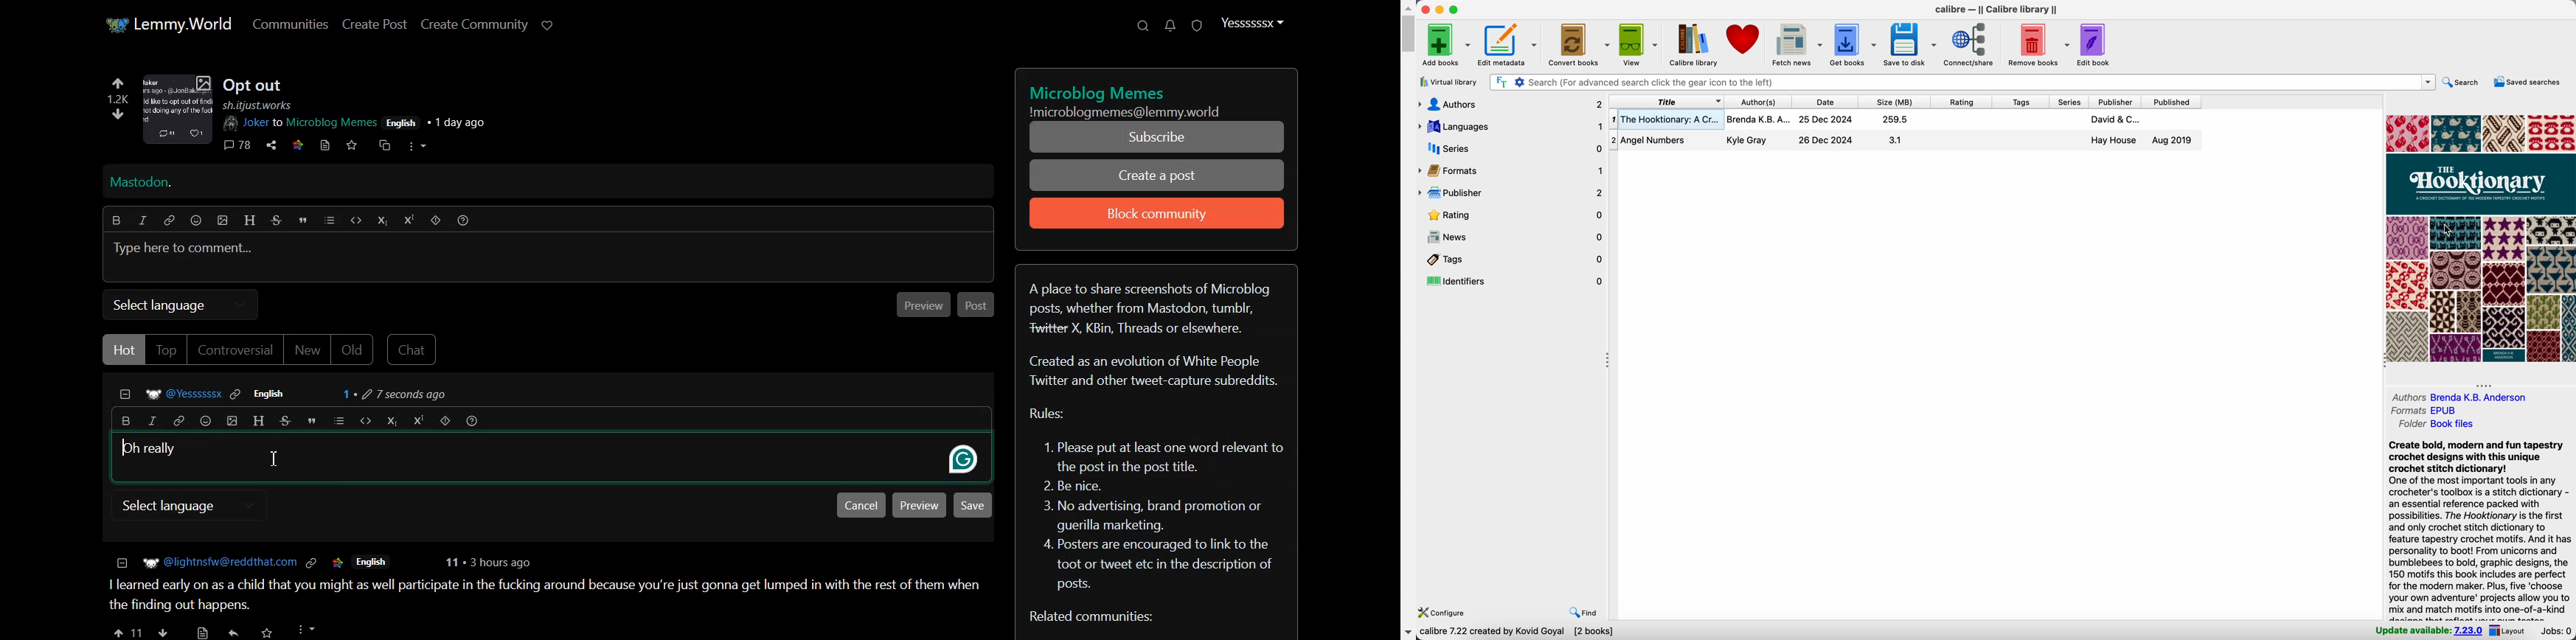 This screenshot has height=644, width=2576. What do you see at coordinates (254, 83) in the screenshot?
I see `Posts` at bounding box center [254, 83].